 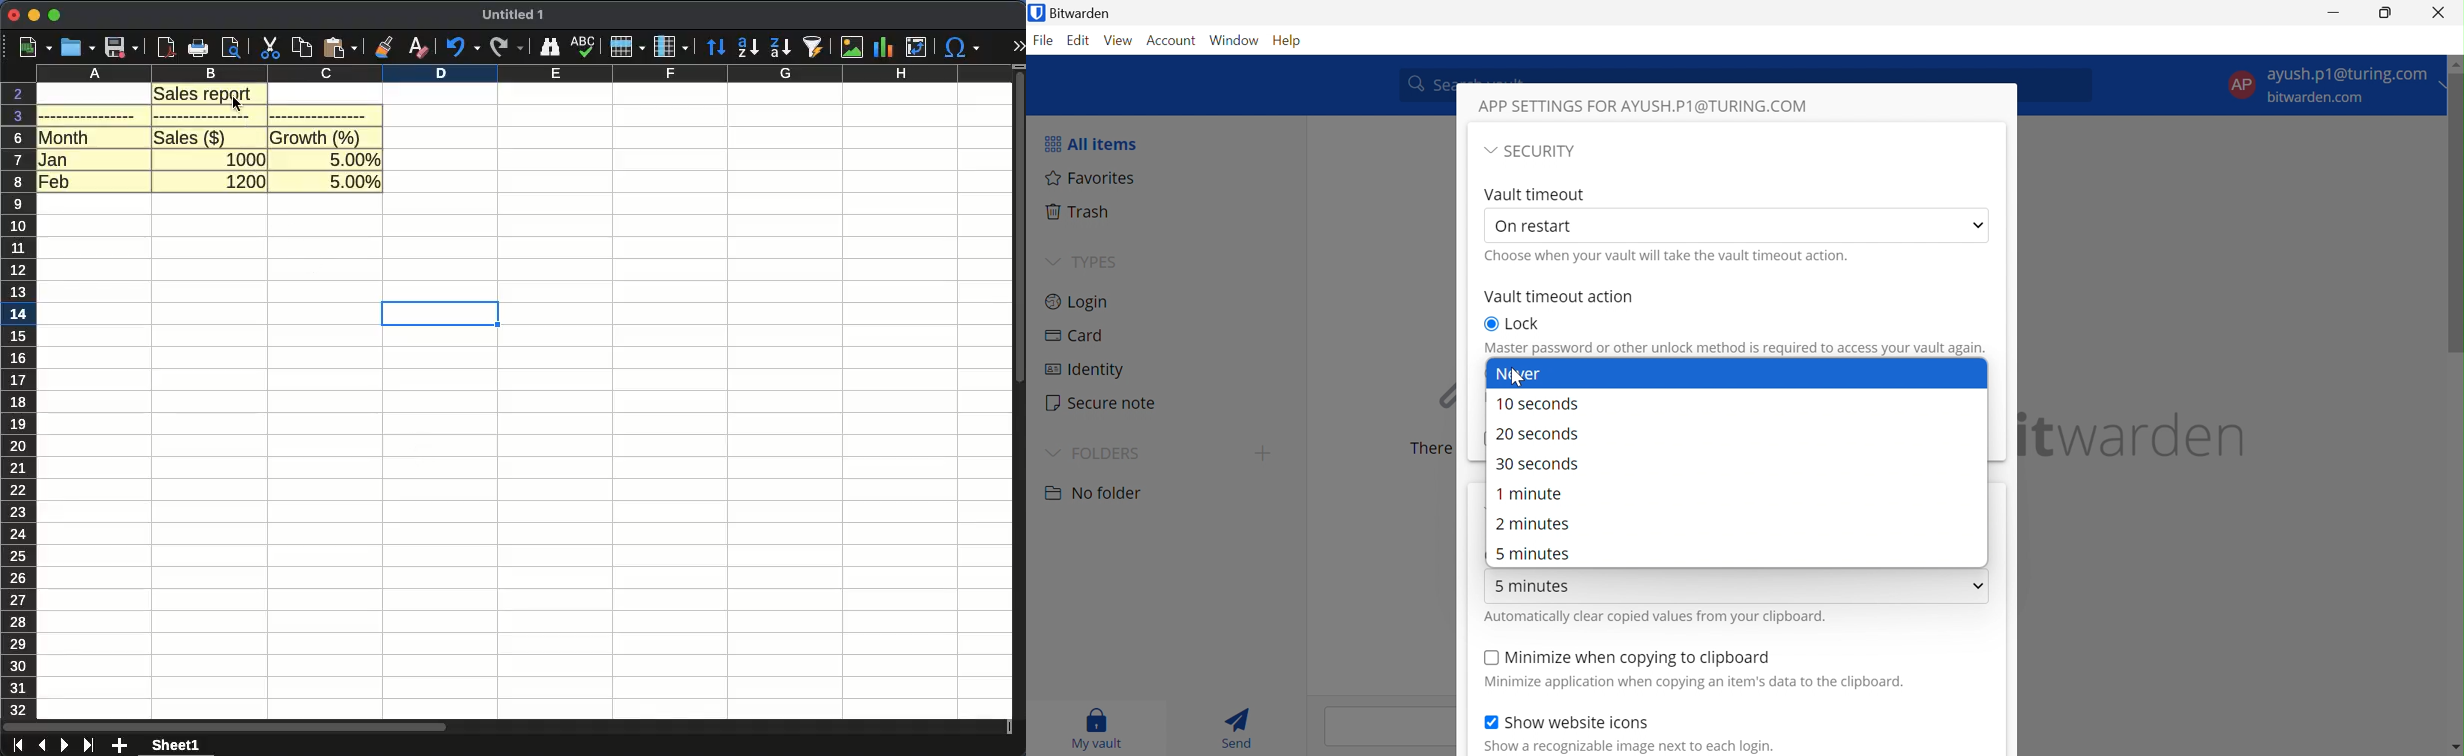 What do you see at coordinates (1532, 586) in the screenshot?
I see `5 minutes` at bounding box center [1532, 586].